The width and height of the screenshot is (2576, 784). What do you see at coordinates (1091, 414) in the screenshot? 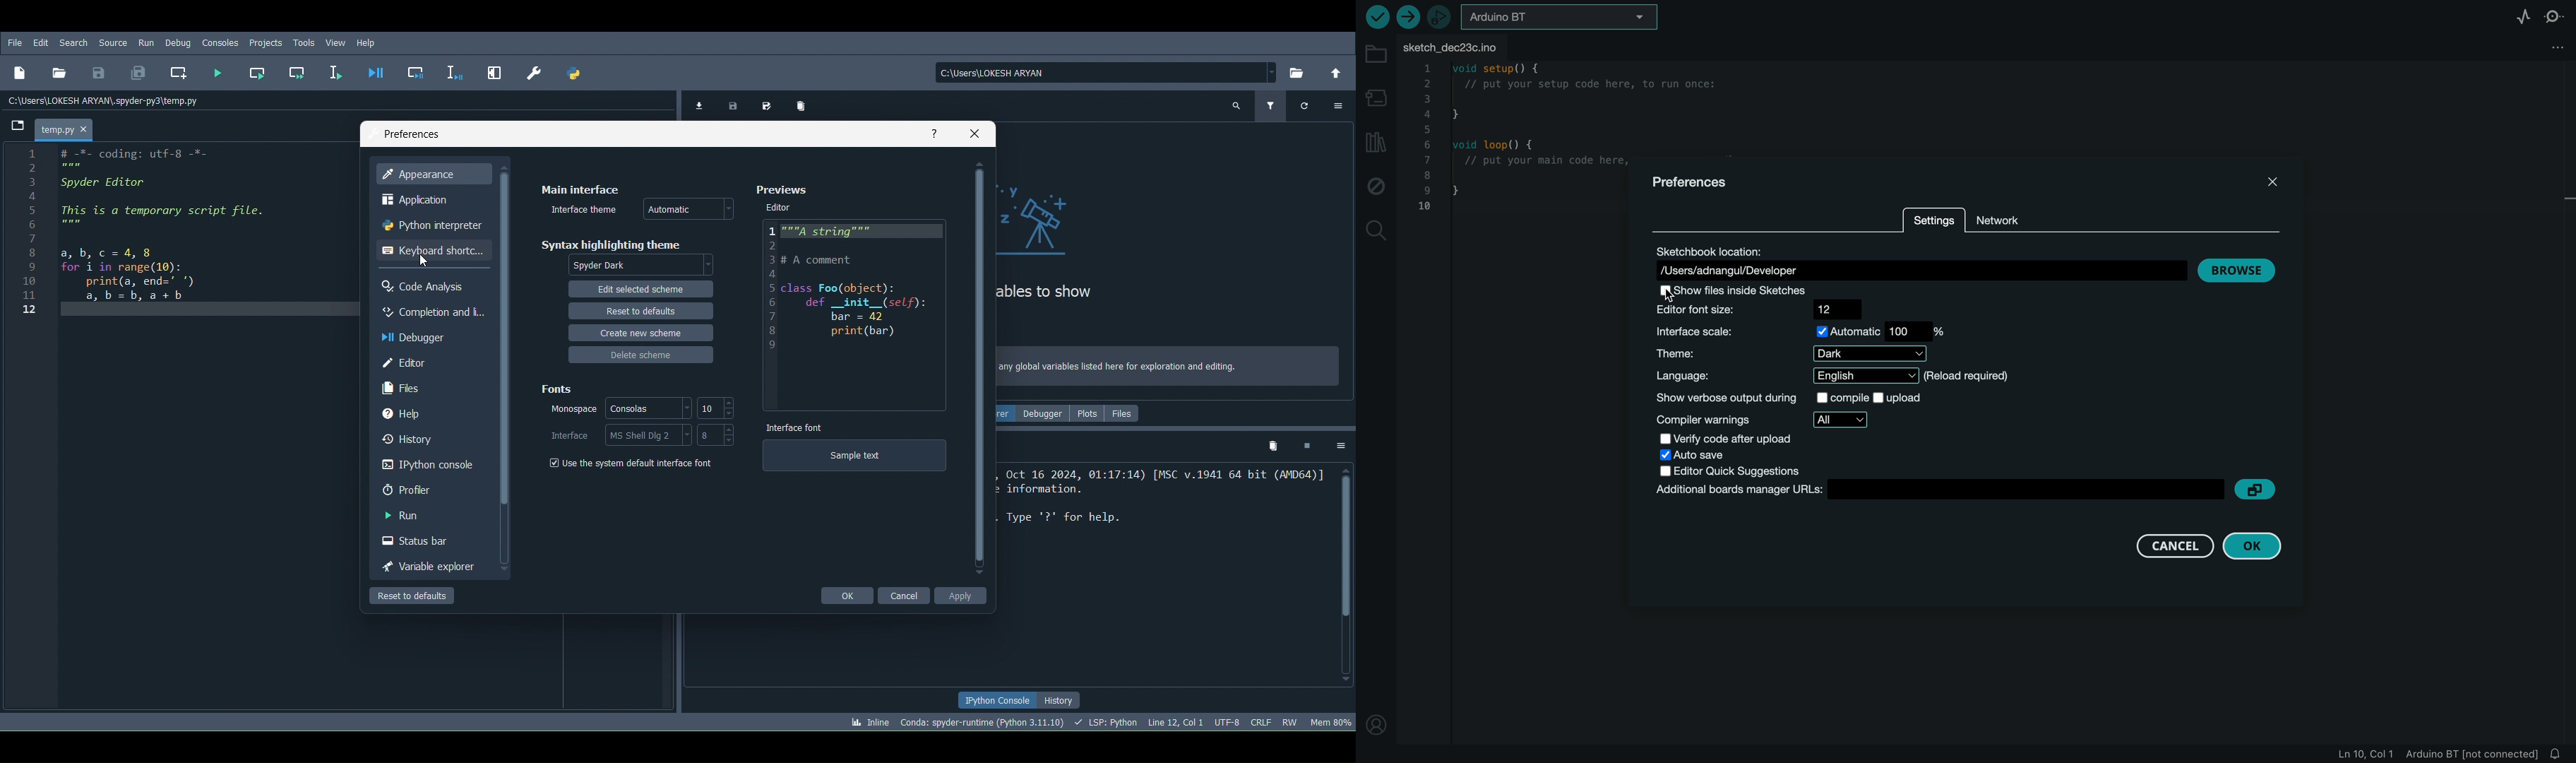
I see `Plots` at bounding box center [1091, 414].